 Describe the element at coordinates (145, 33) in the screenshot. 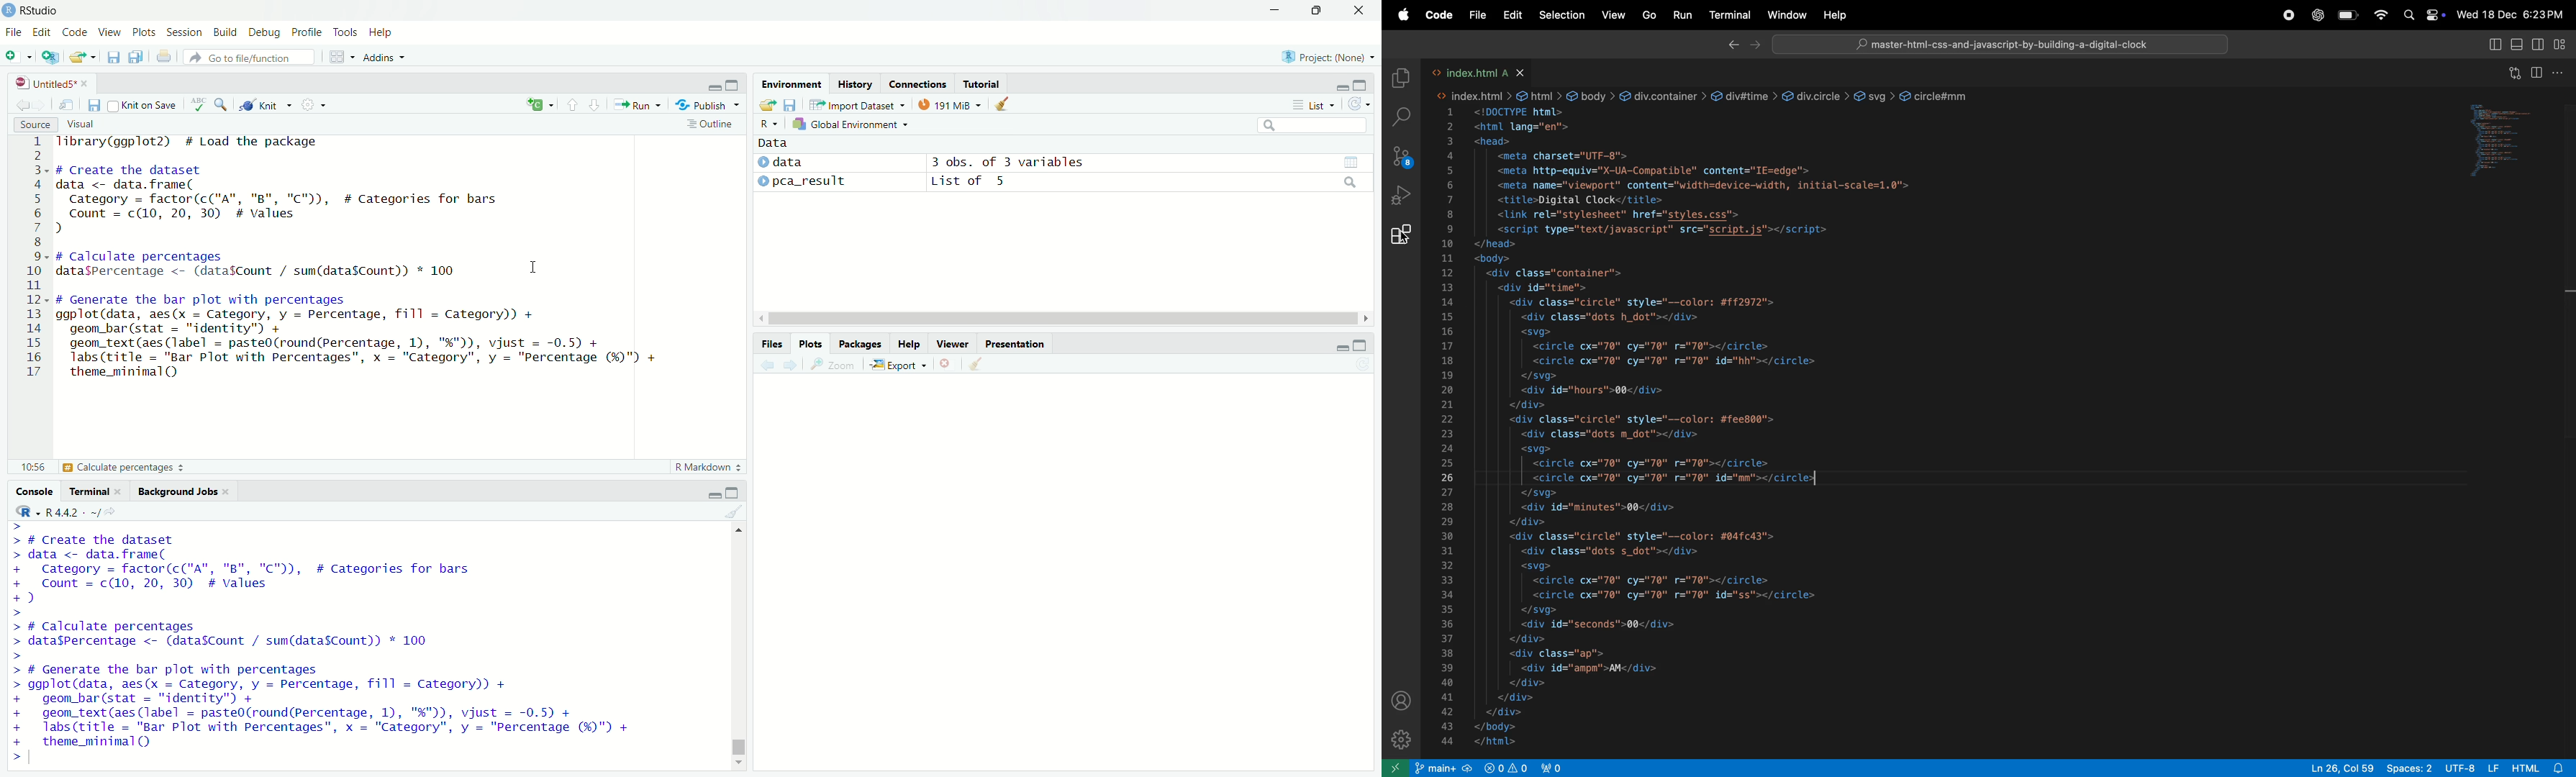

I see `plots` at that location.